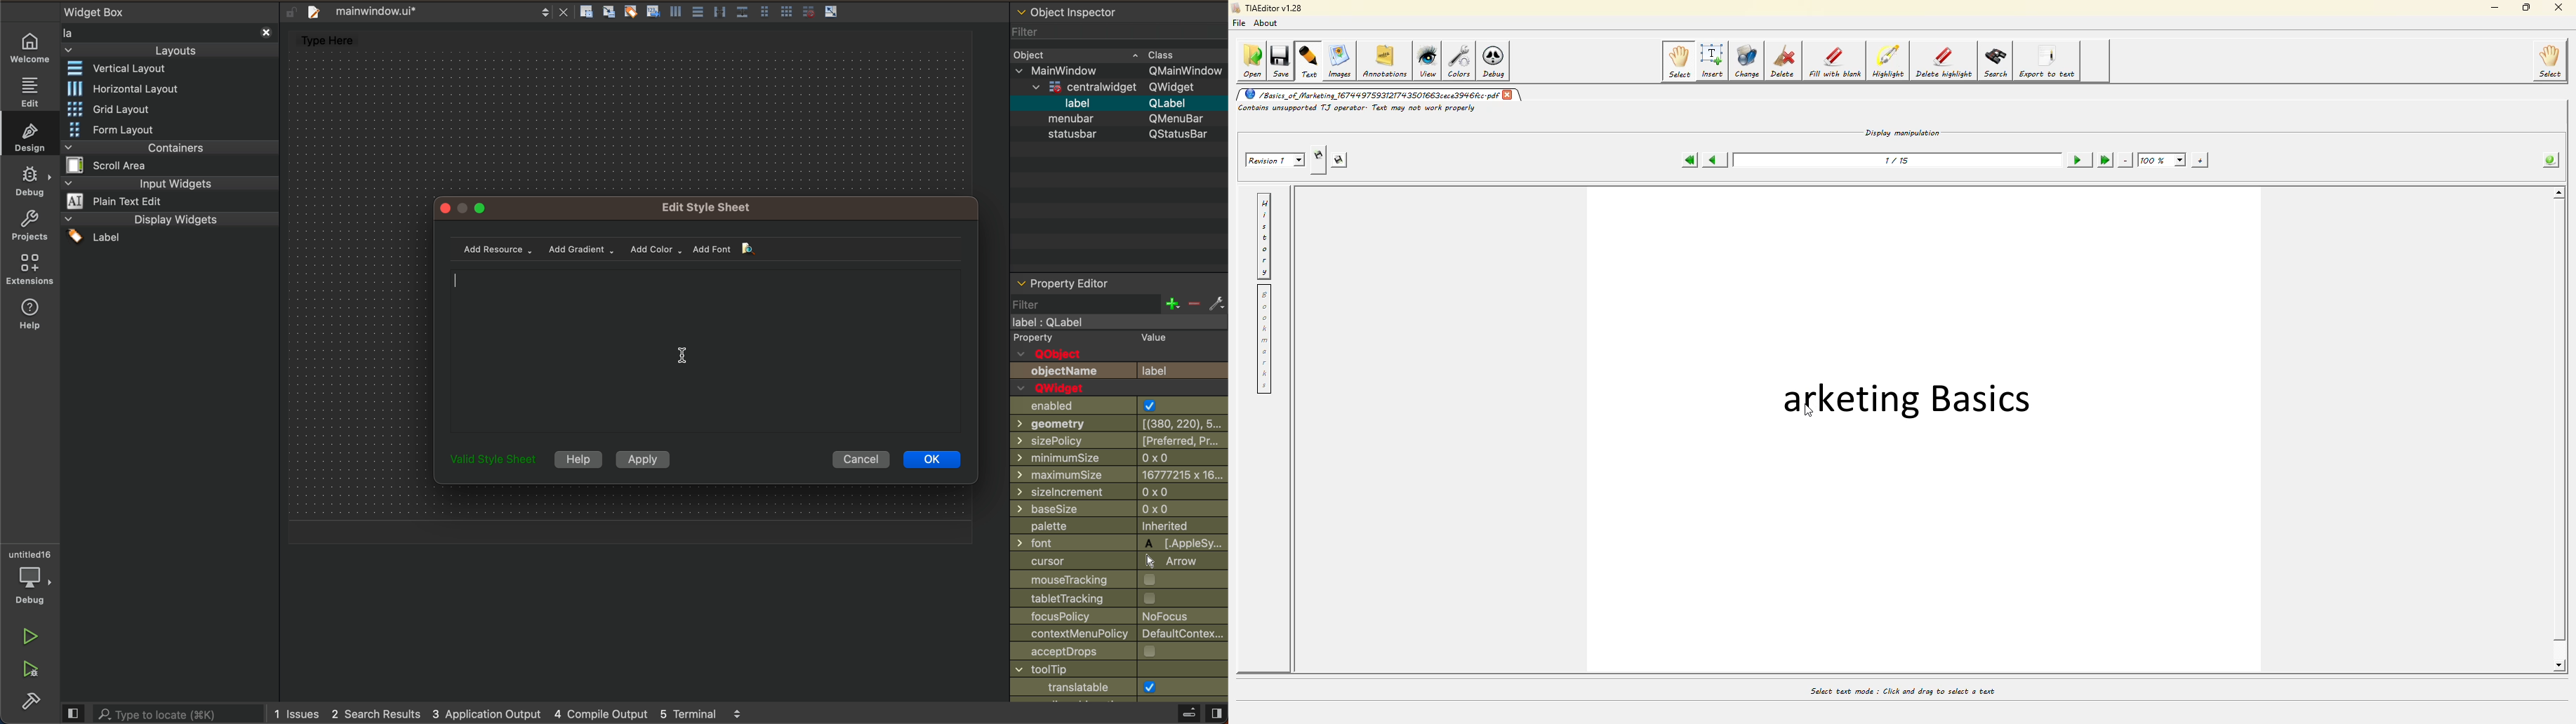  I want to click on editor, so click(715, 355).